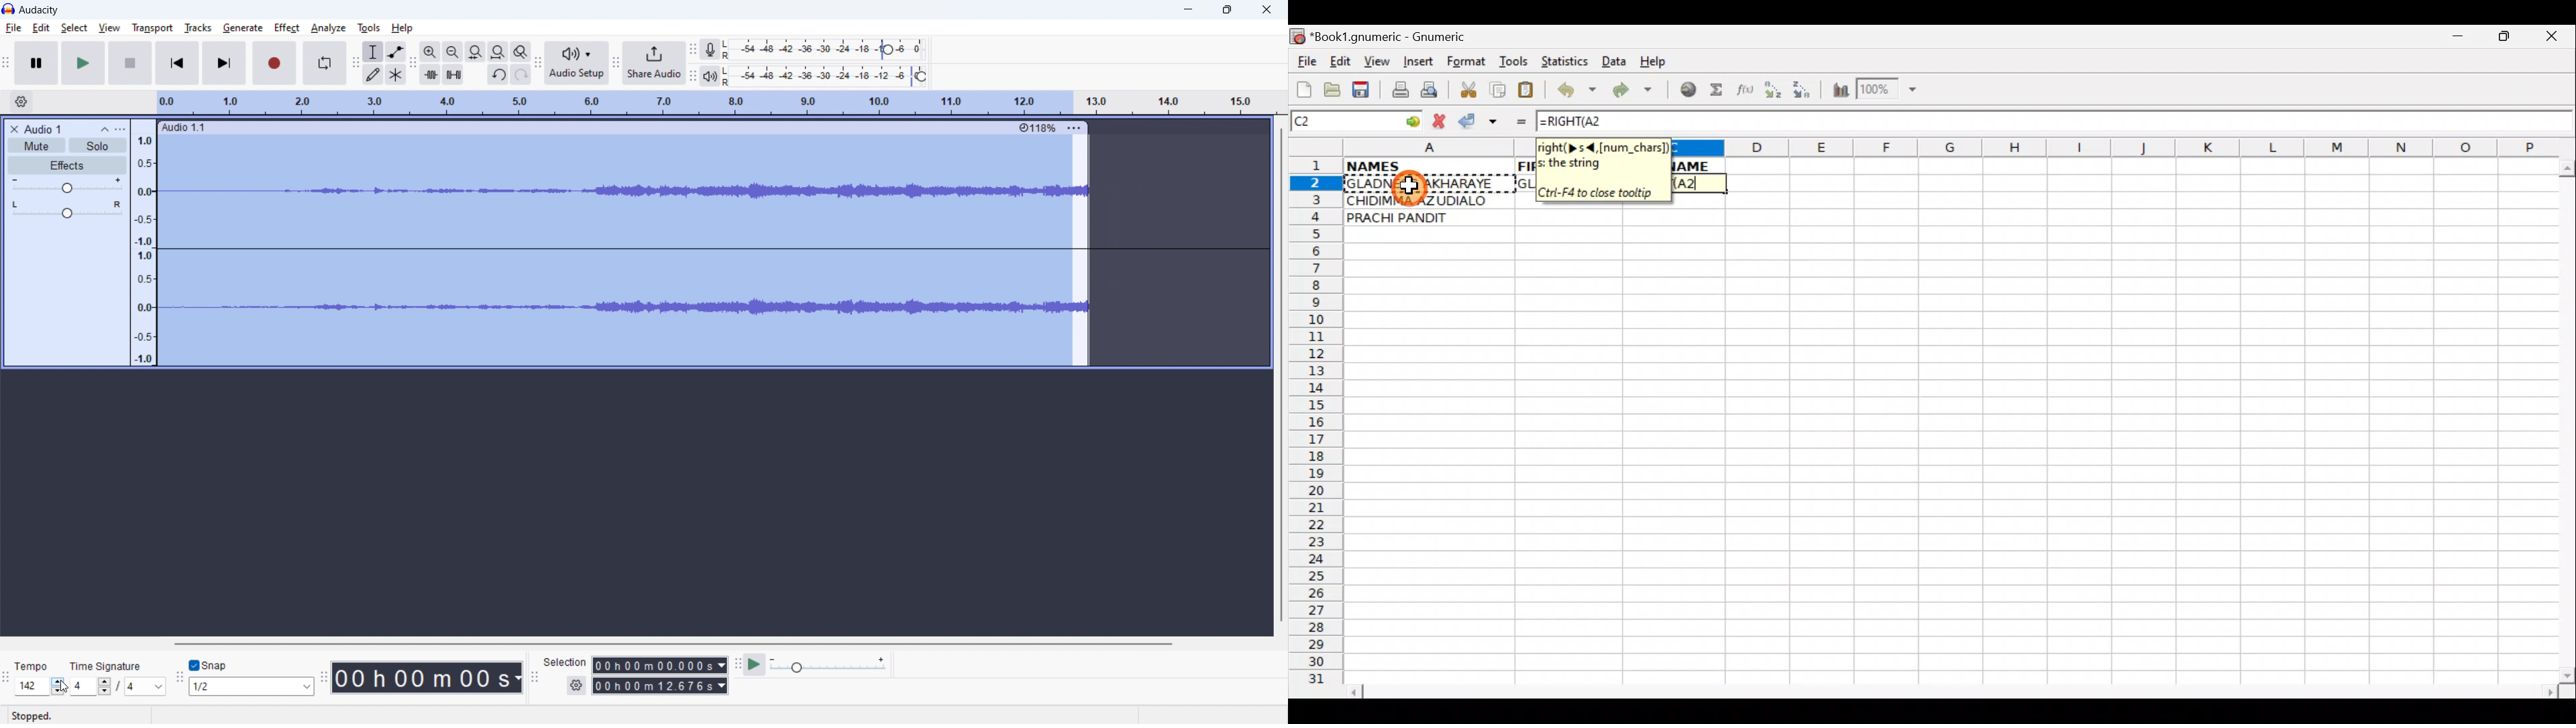 Image resolution: width=2576 pixels, height=728 pixels. I want to click on silence audio selection, so click(453, 74).